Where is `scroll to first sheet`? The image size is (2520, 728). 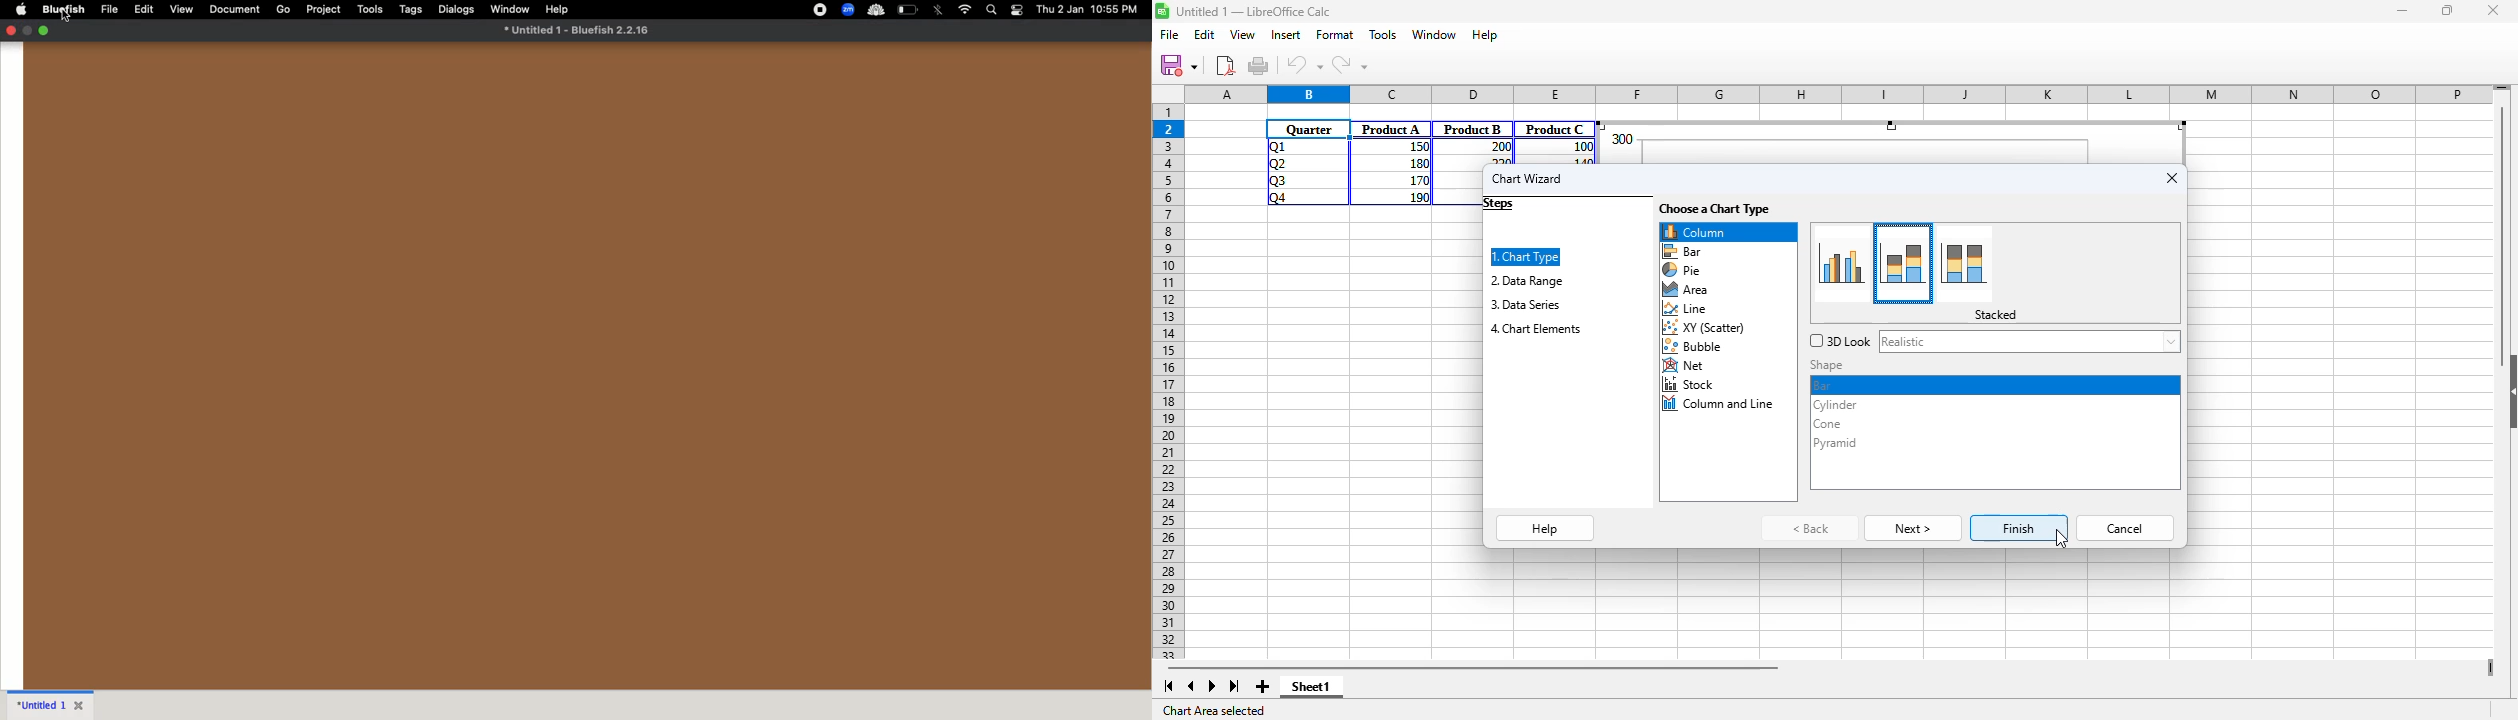
scroll to first sheet is located at coordinates (1168, 686).